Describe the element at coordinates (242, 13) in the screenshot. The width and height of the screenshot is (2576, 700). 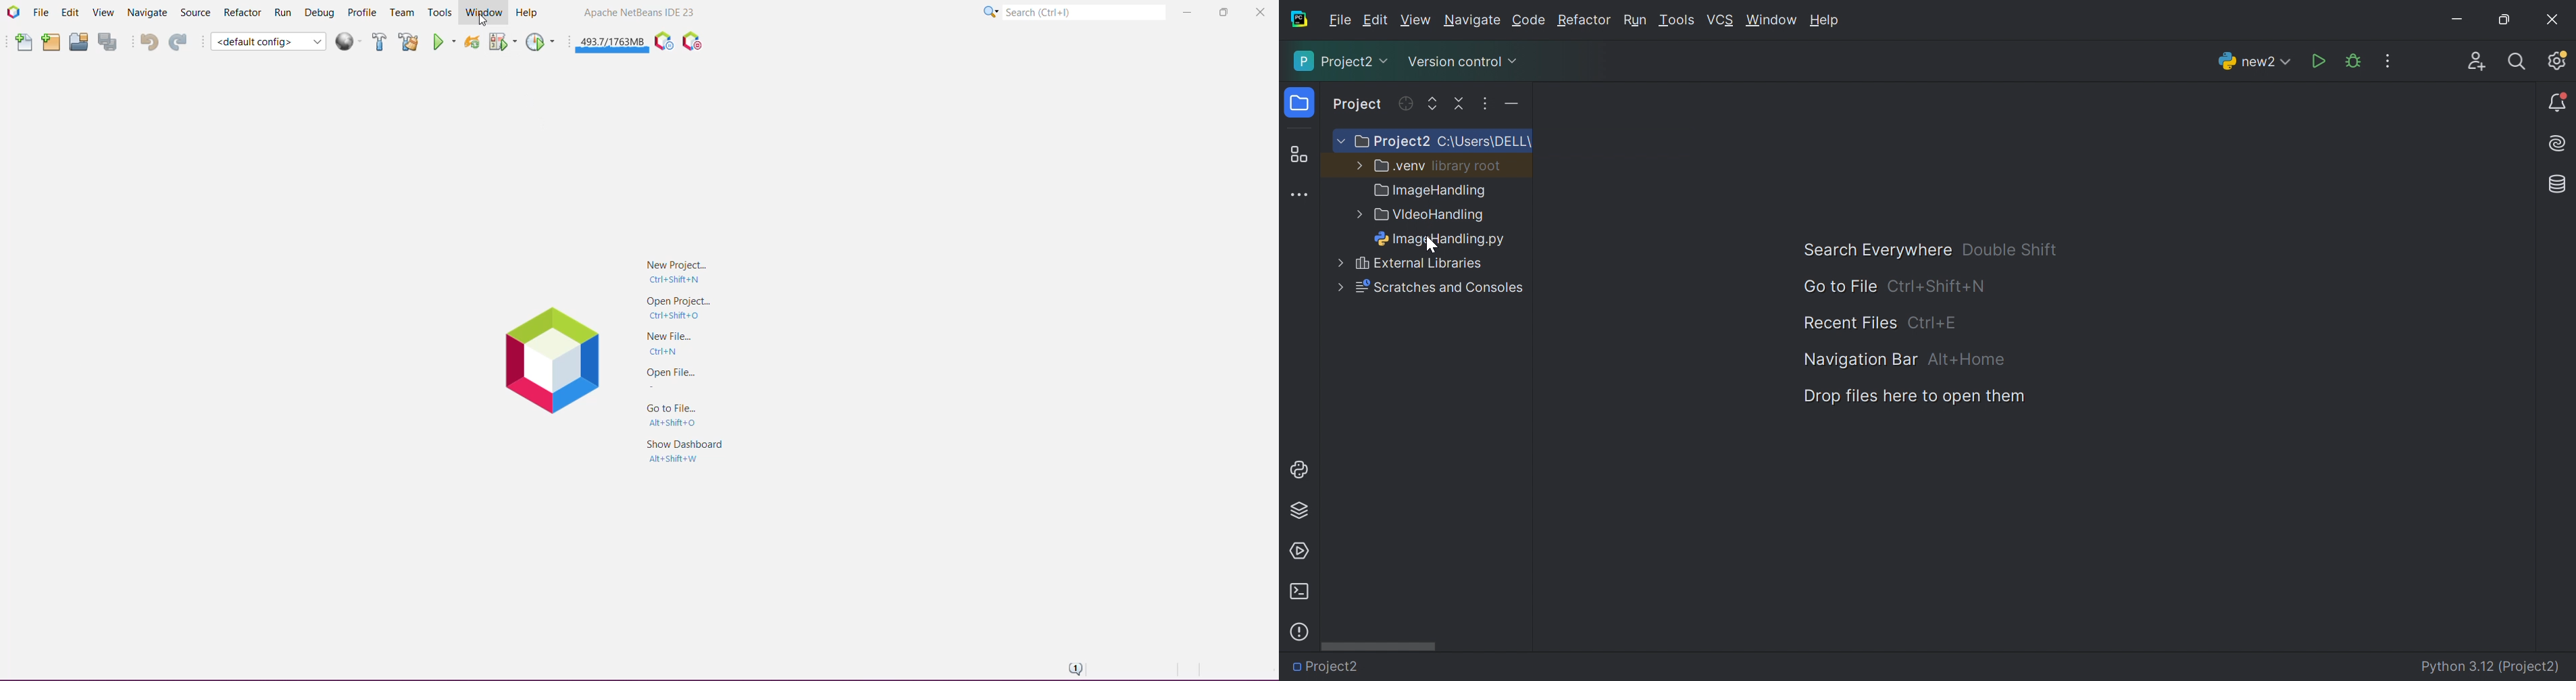
I see `Refactor` at that location.